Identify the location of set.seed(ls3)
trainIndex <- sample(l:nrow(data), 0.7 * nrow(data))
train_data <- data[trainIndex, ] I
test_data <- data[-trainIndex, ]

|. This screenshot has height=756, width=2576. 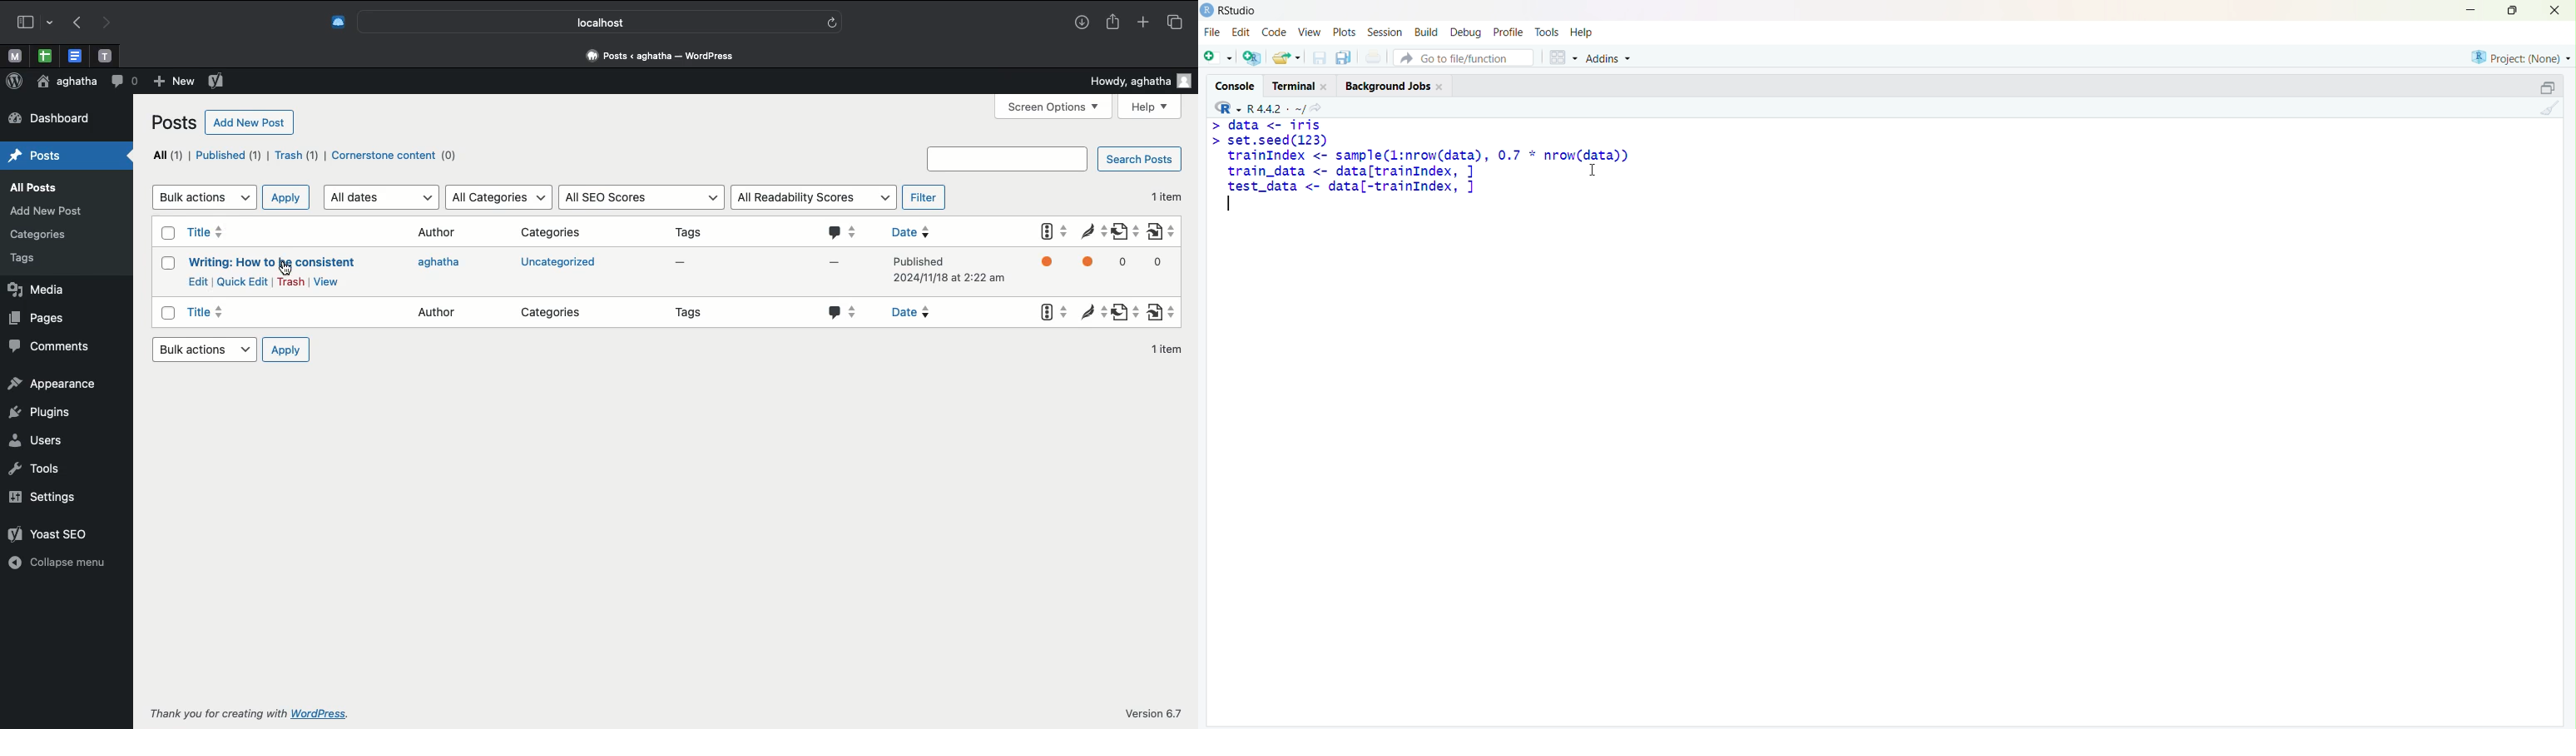
(1441, 174).